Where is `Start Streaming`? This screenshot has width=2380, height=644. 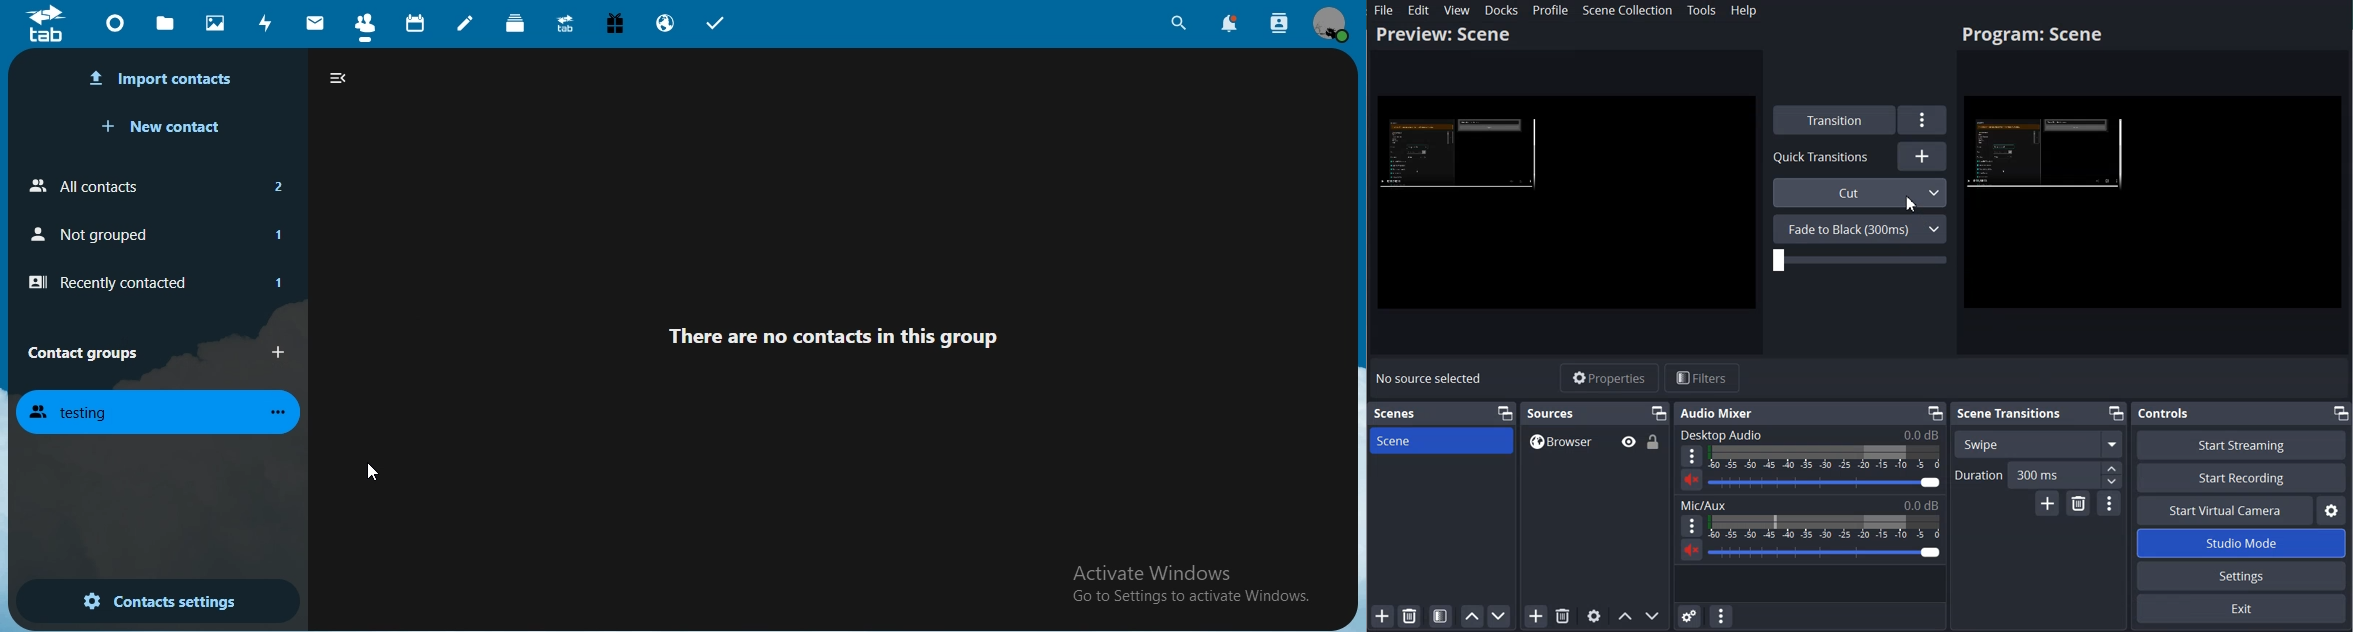 Start Streaming is located at coordinates (2241, 444).